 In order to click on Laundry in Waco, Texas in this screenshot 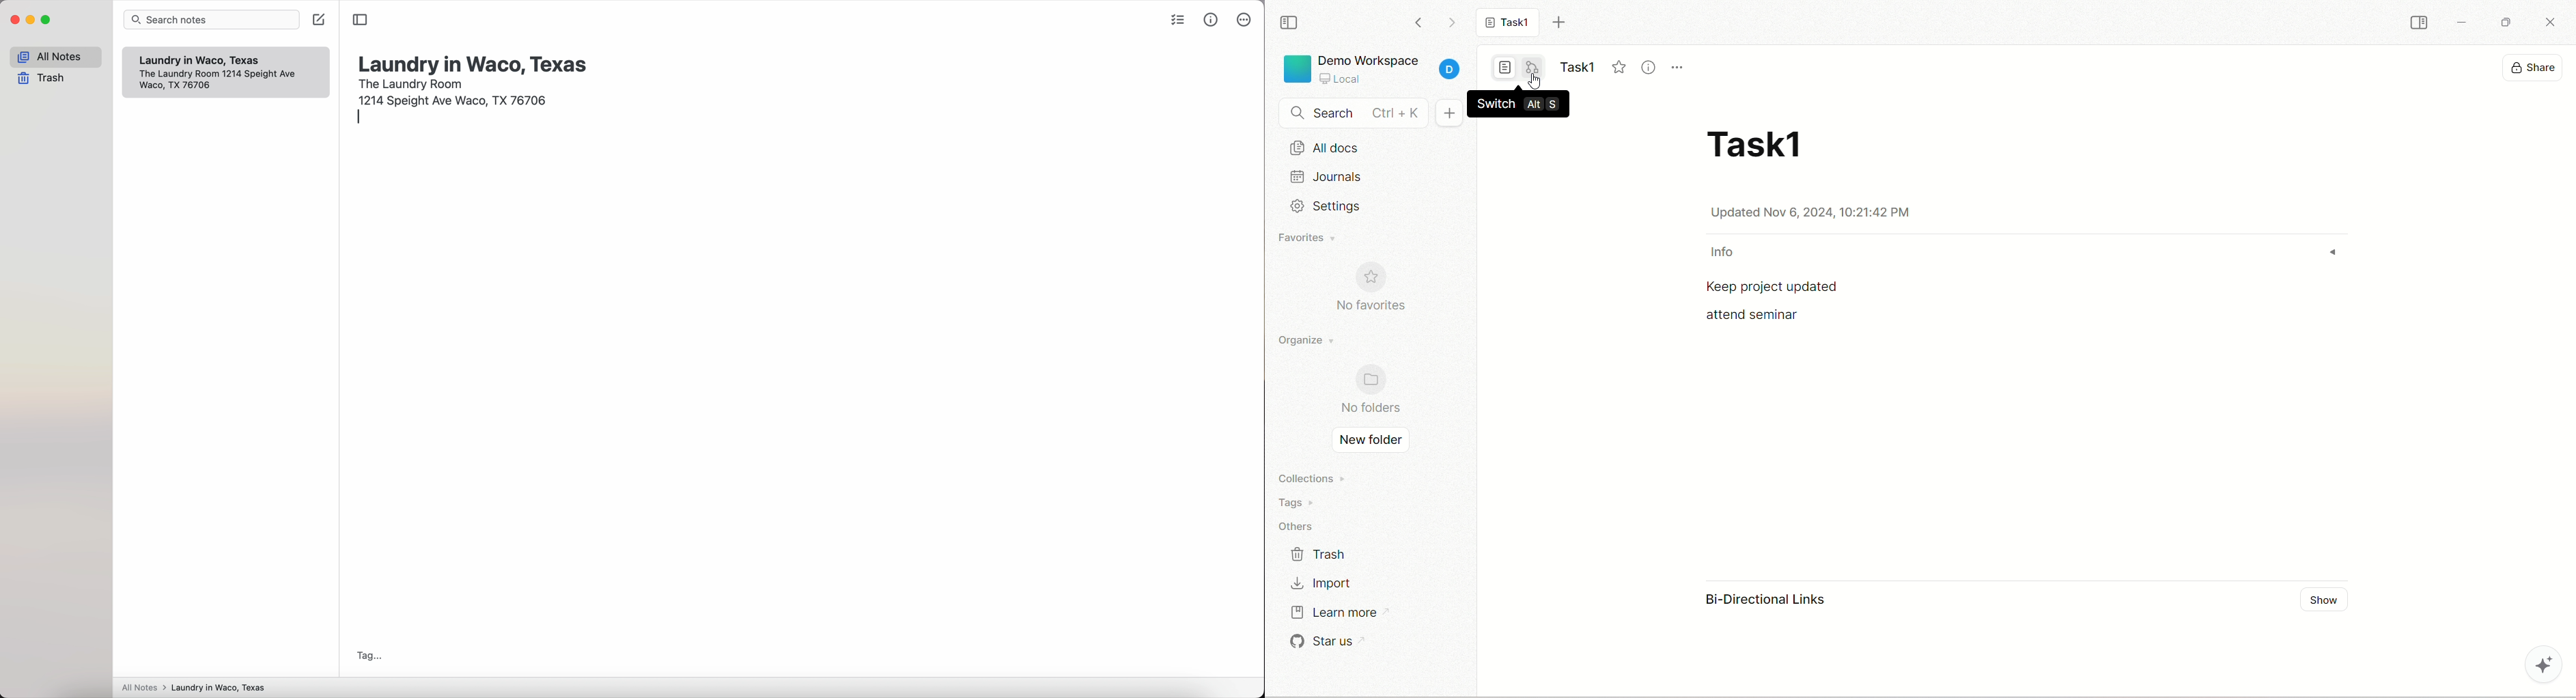, I will do `click(206, 60)`.